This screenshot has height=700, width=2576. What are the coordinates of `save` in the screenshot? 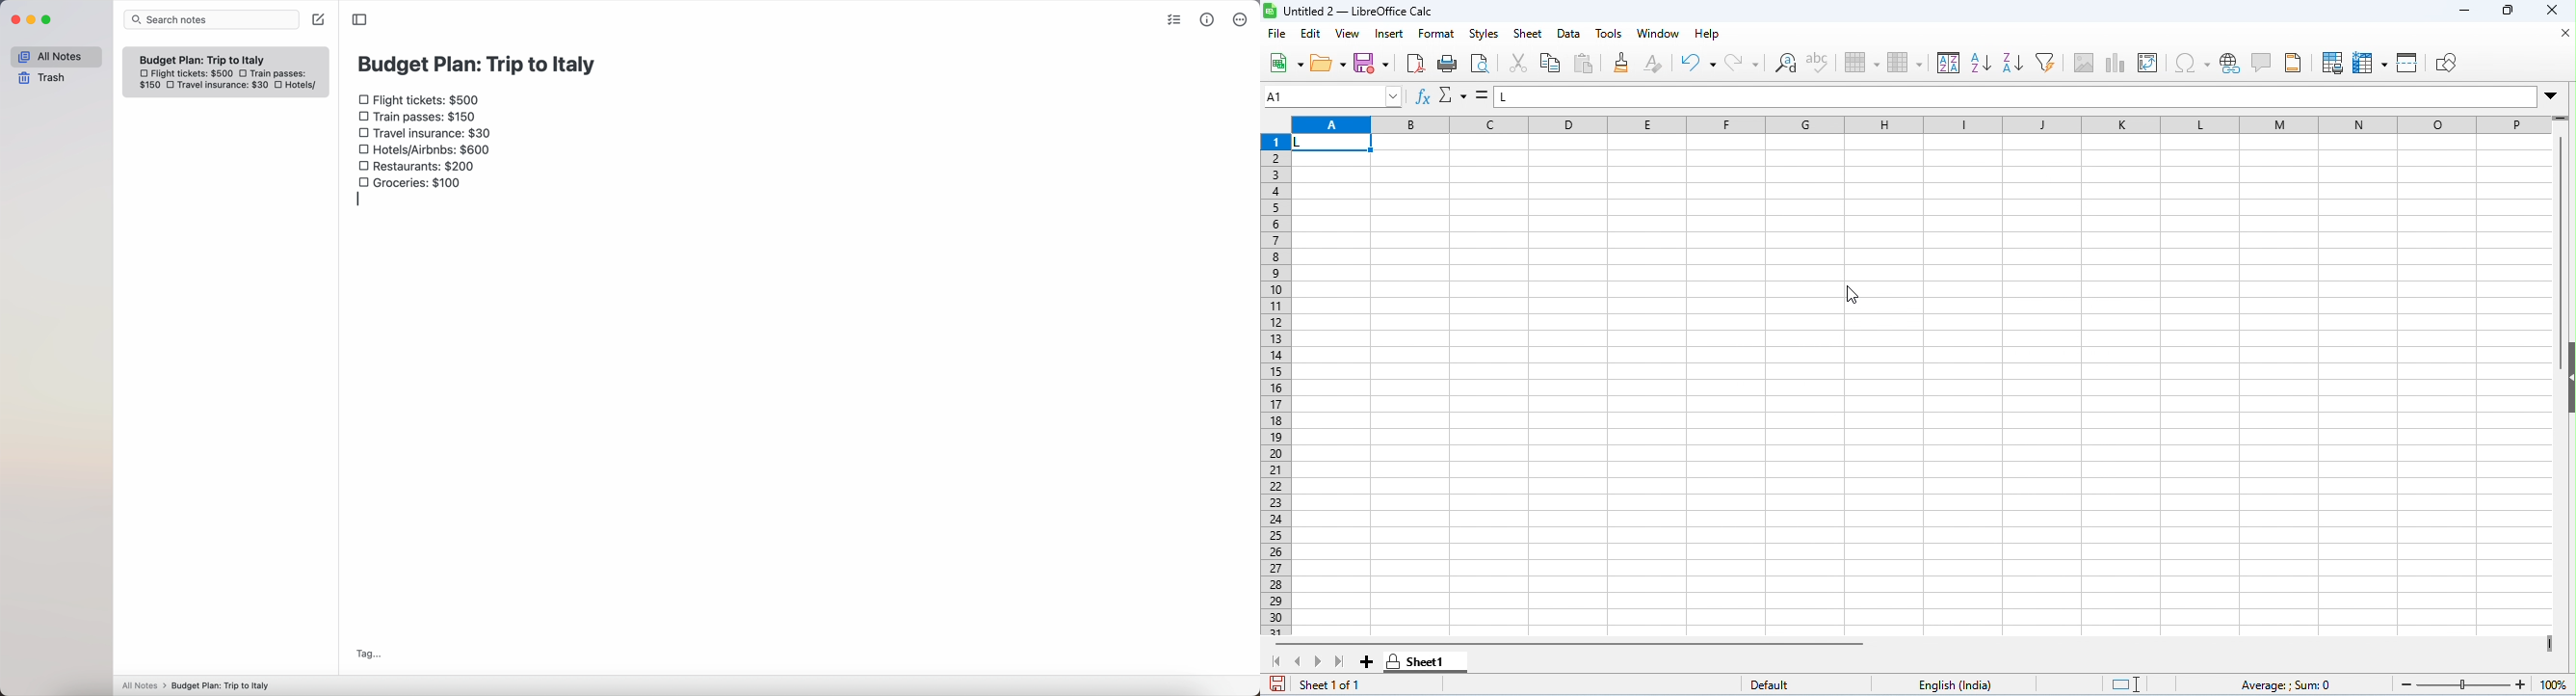 It's located at (1372, 63).